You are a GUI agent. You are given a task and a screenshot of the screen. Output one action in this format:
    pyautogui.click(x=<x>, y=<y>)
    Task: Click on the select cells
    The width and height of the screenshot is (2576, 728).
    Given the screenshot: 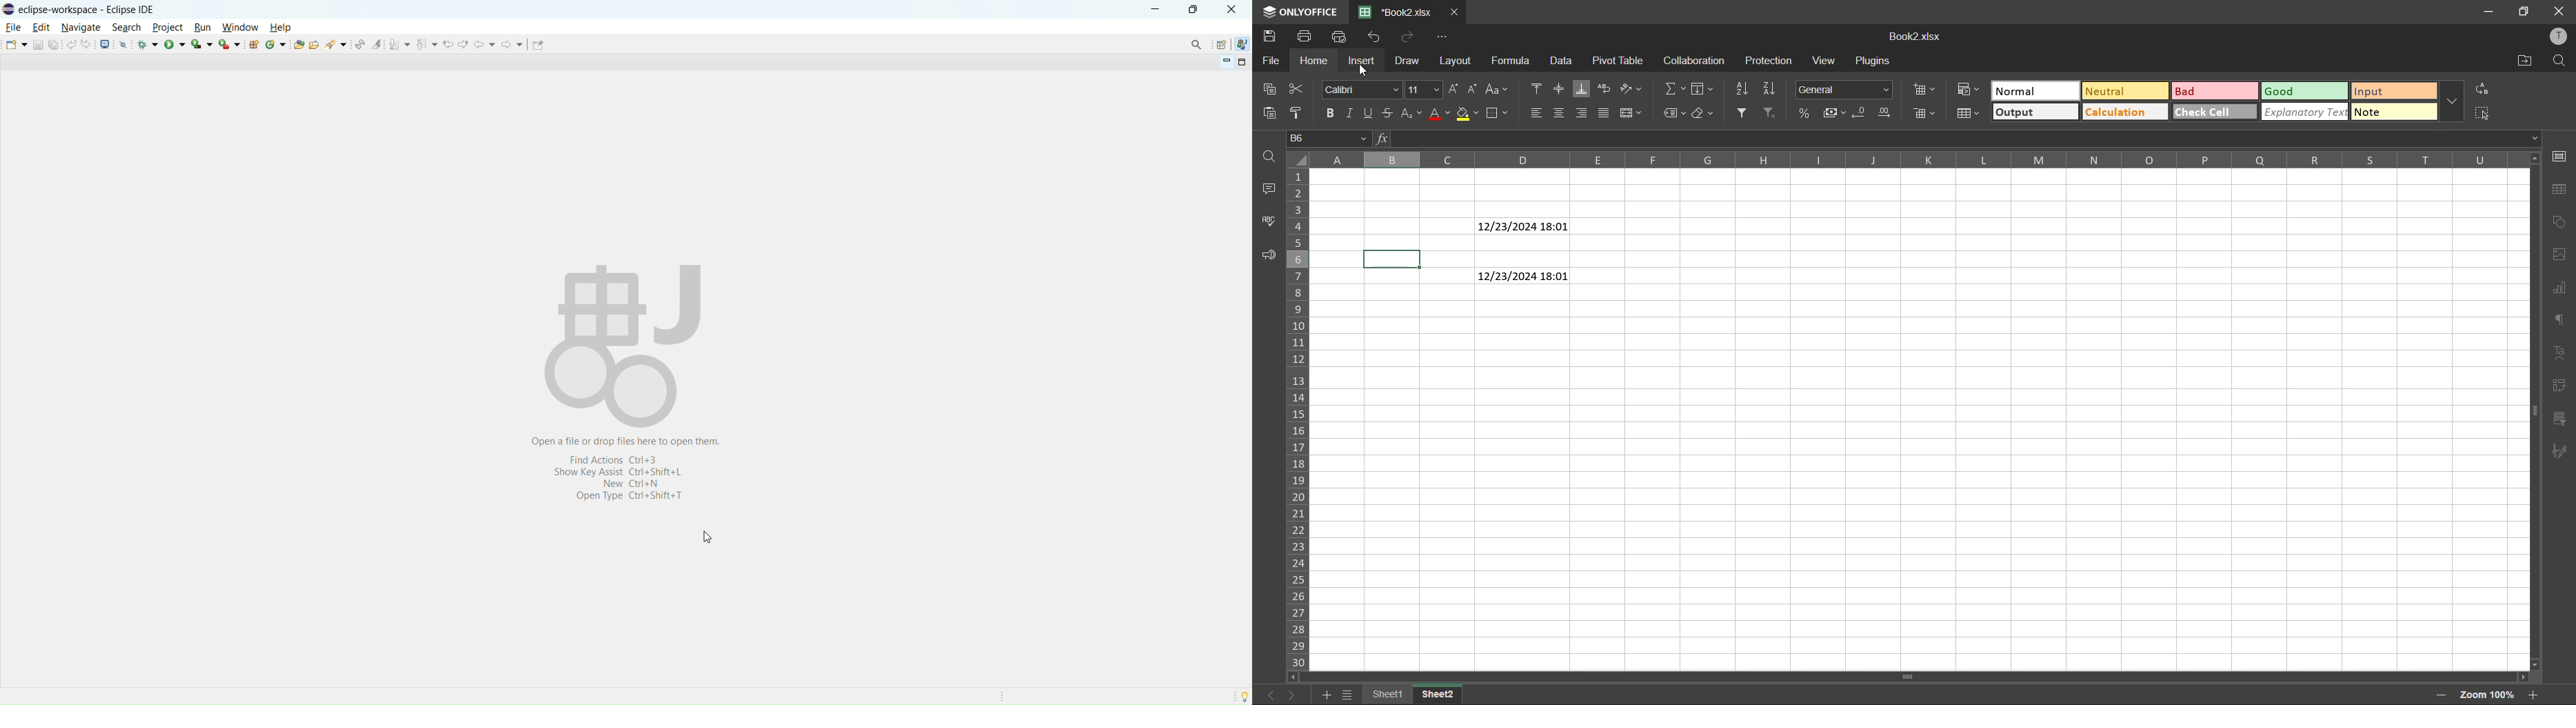 What is the action you would take?
    pyautogui.click(x=2479, y=113)
    